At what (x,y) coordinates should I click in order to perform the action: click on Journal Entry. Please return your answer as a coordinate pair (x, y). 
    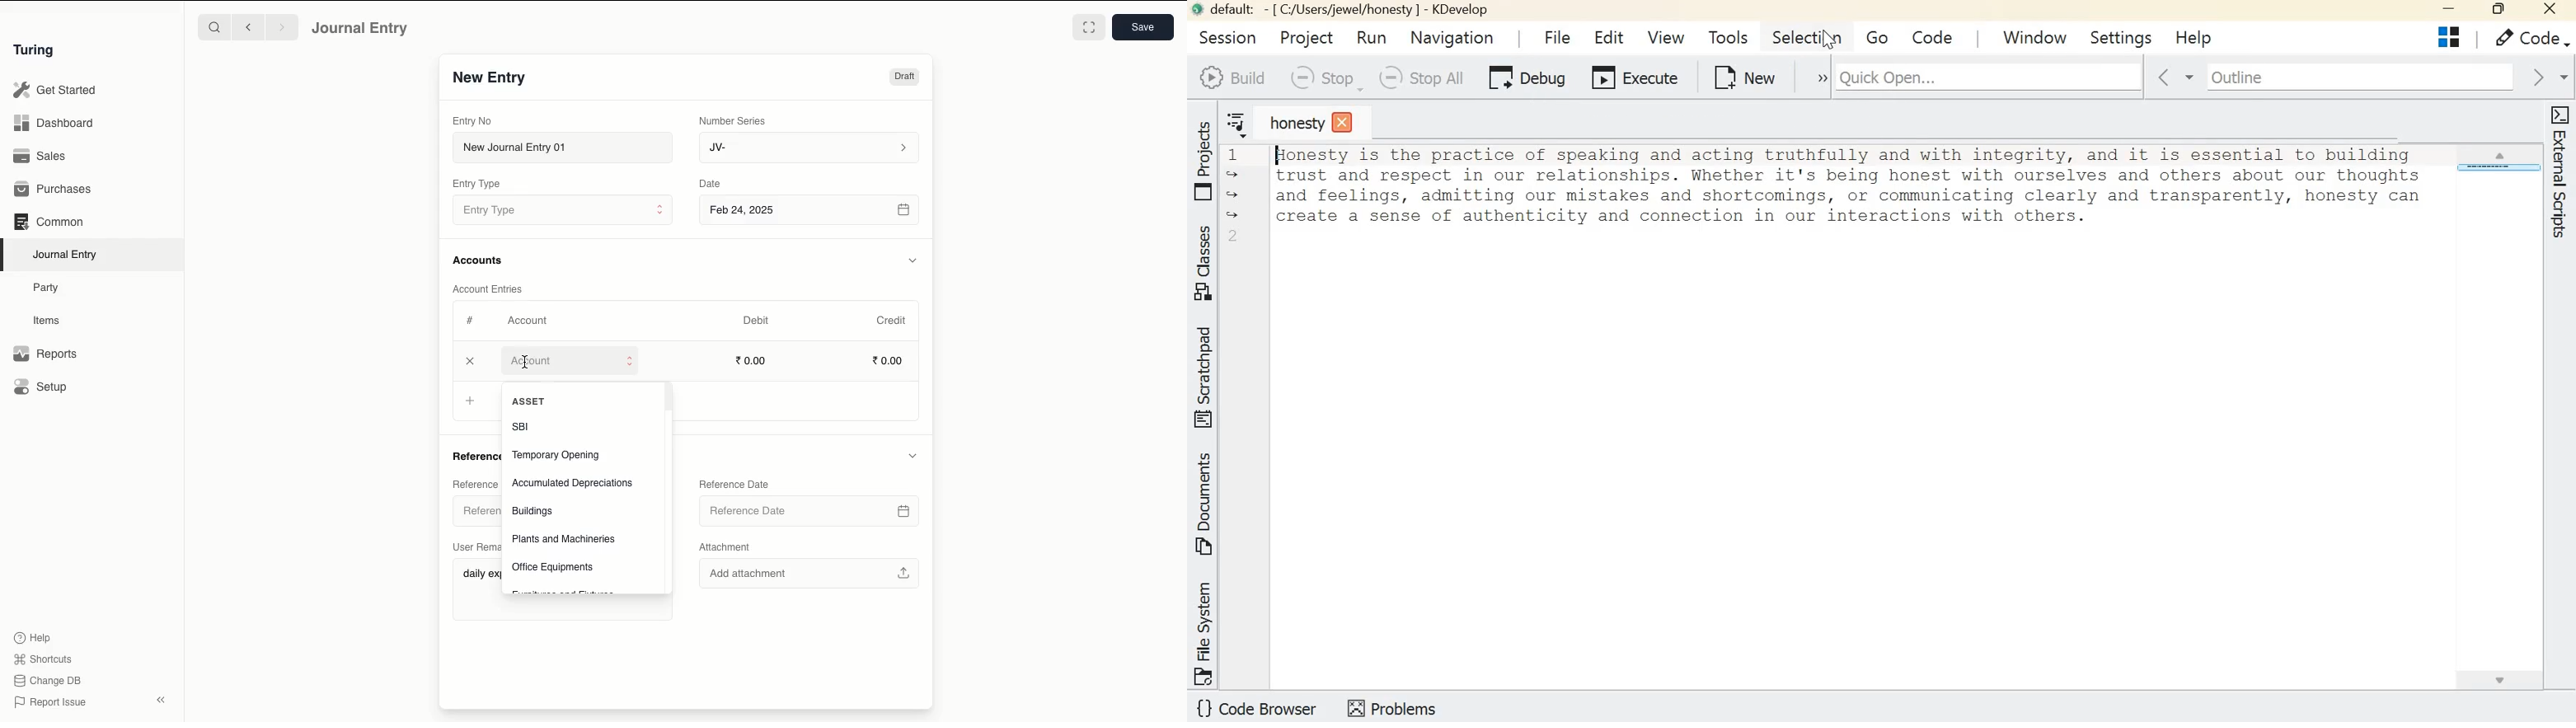
    Looking at the image, I should click on (361, 29).